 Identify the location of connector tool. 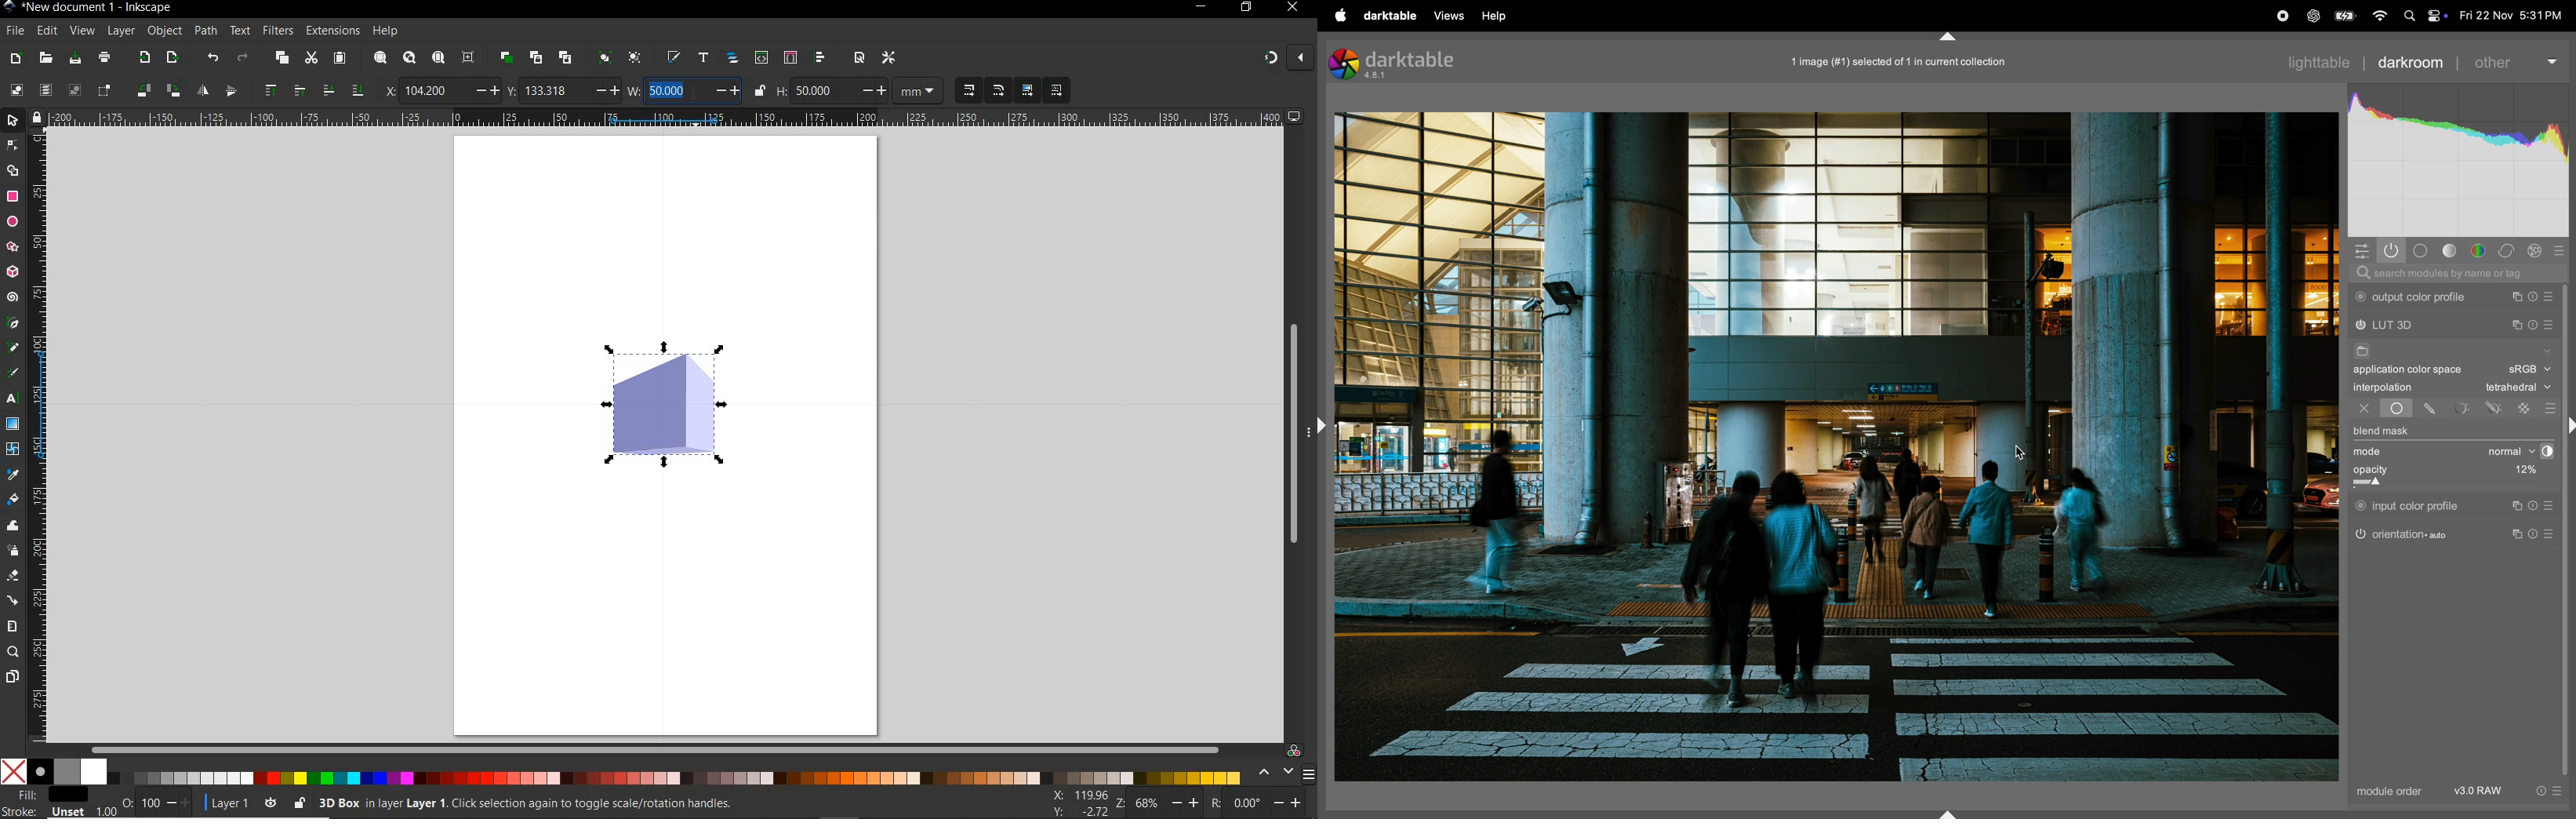
(14, 601).